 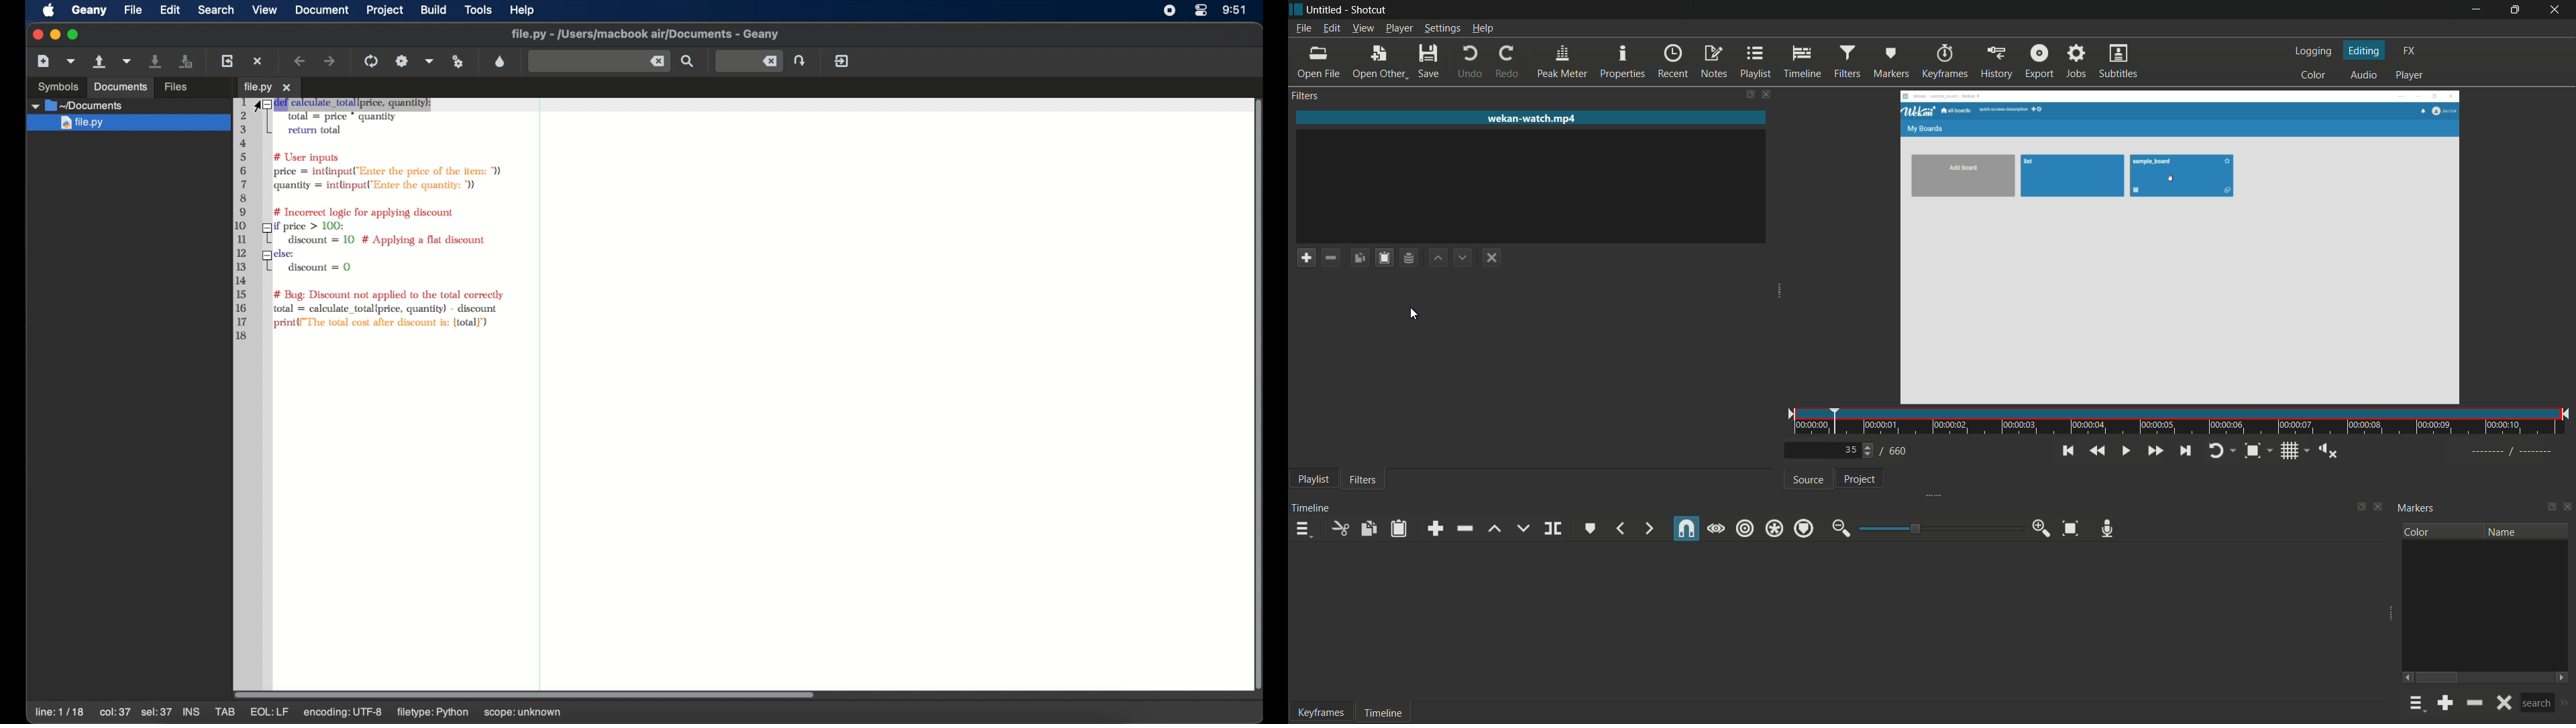 I want to click on markers, so click(x=2416, y=509).